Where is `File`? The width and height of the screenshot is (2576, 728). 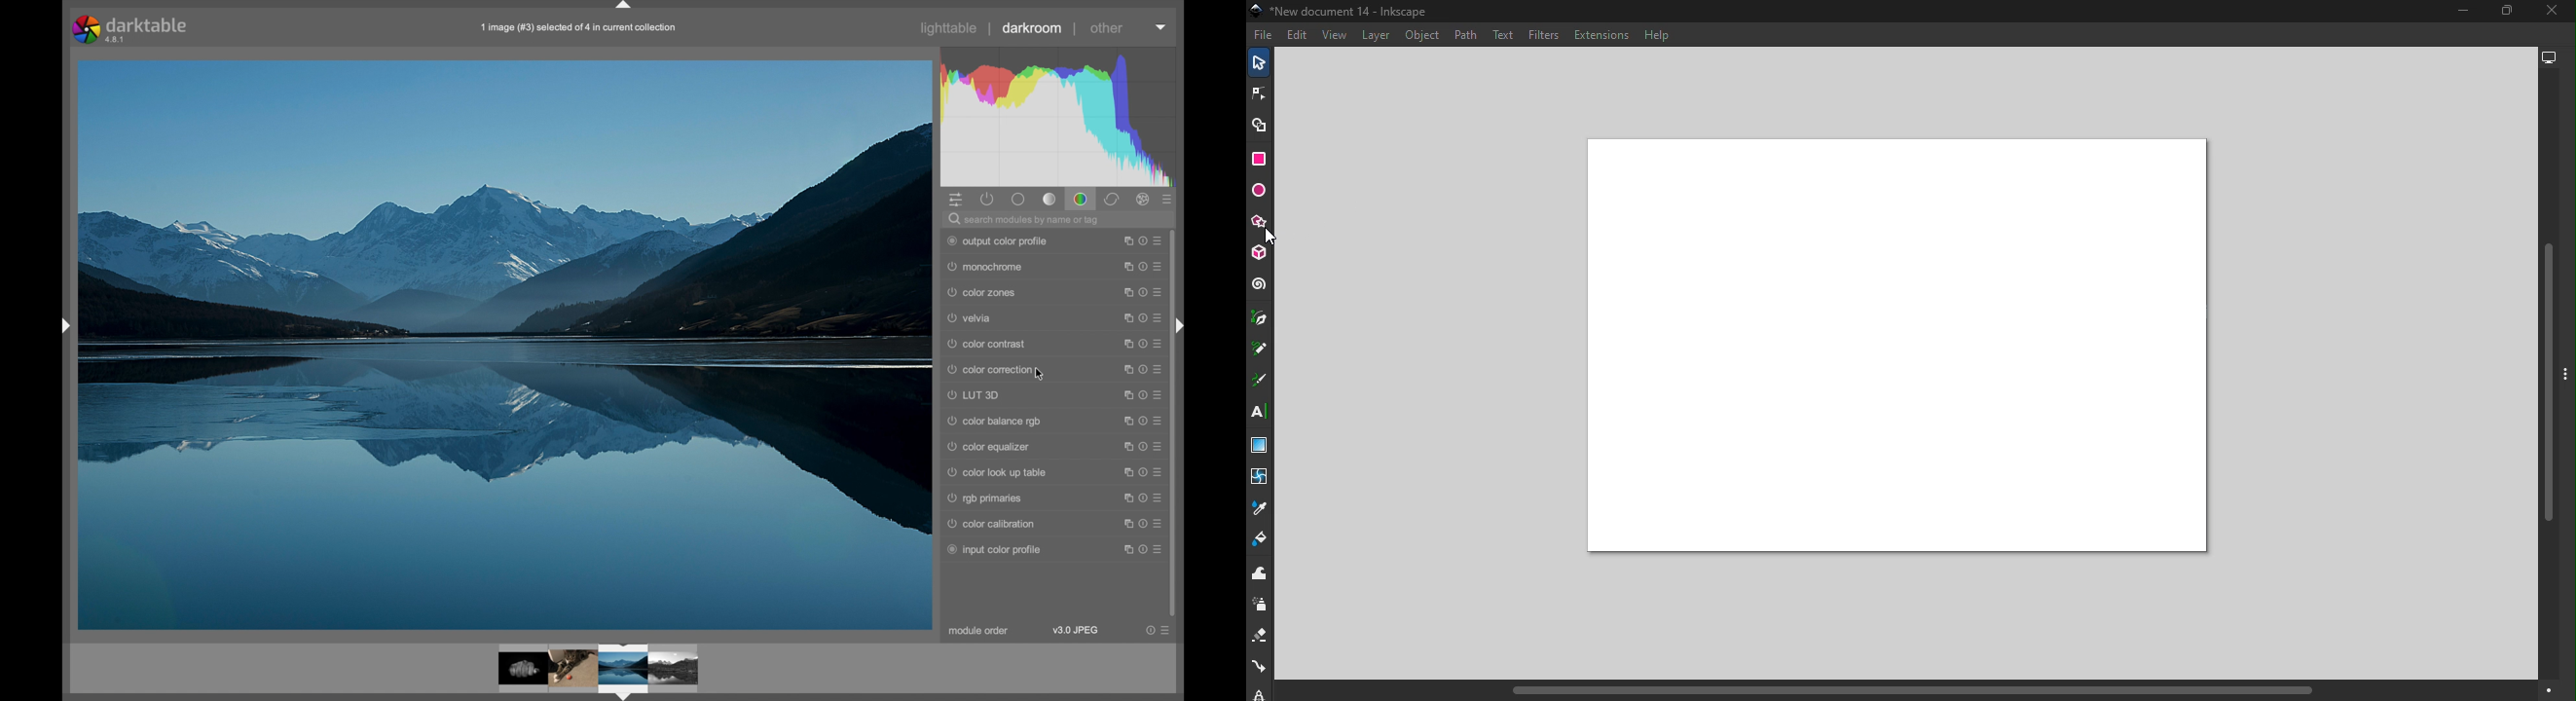 File is located at coordinates (1267, 35).